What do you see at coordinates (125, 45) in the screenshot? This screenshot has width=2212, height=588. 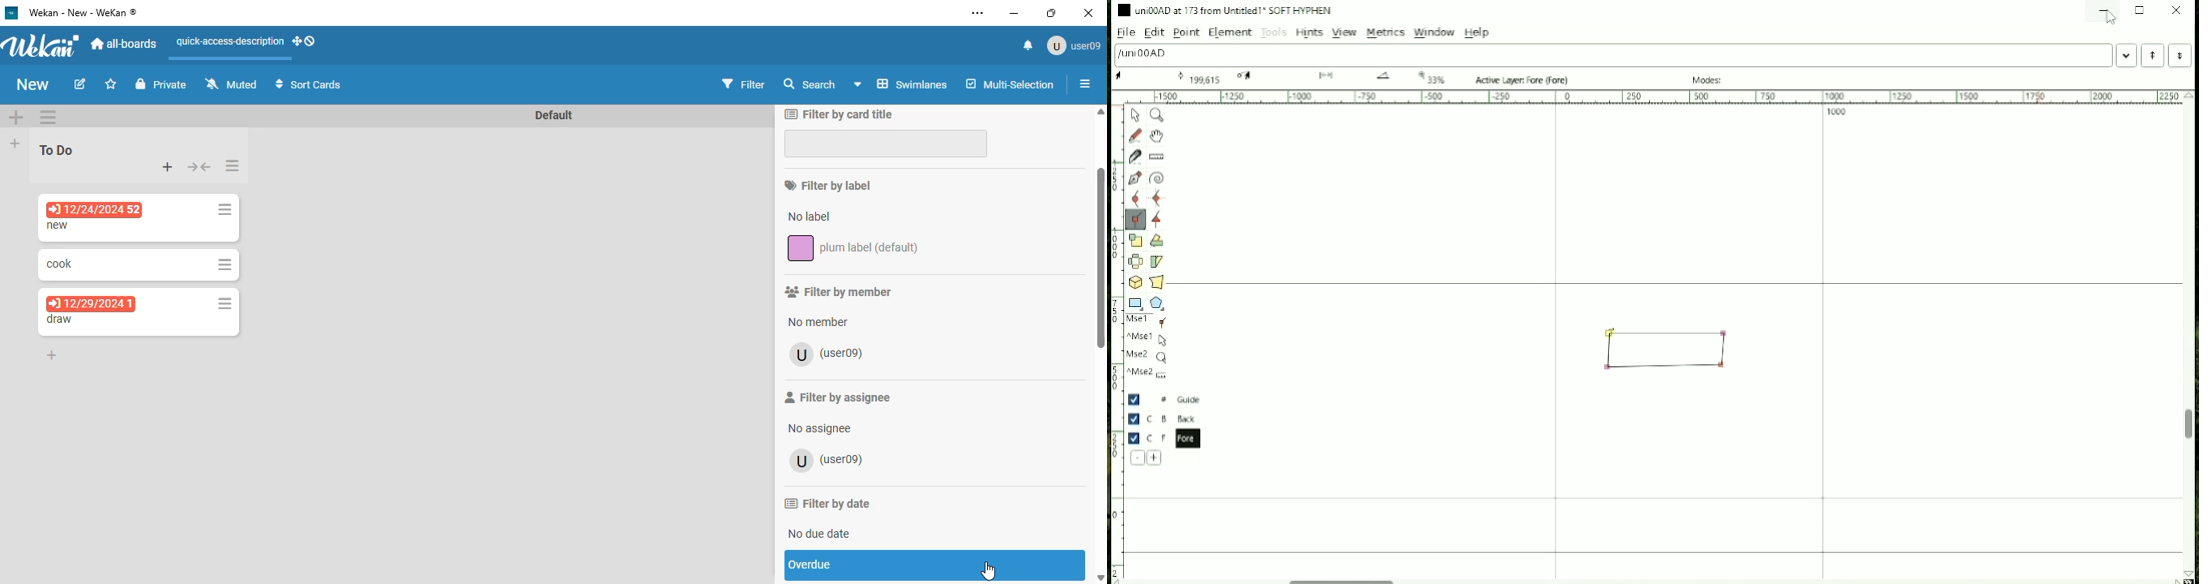 I see `al-boards` at bounding box center [125, 45].